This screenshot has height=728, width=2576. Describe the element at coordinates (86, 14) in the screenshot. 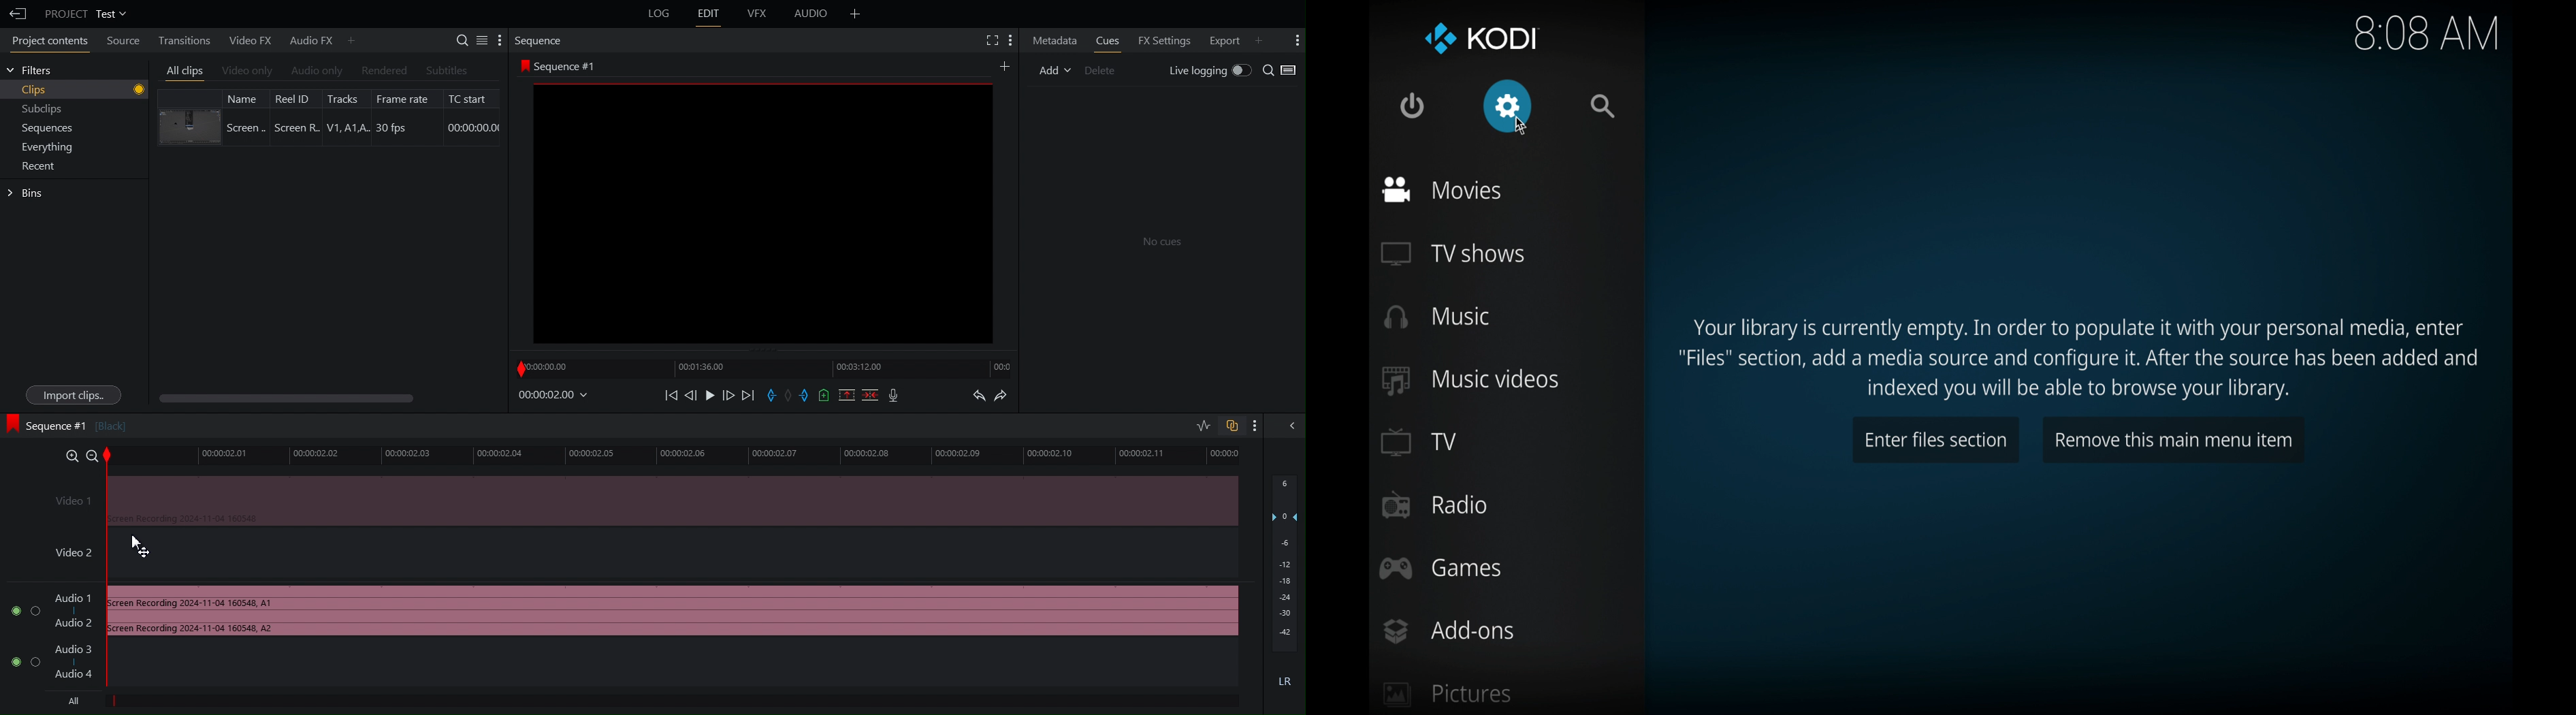

I see `Project Test` at that location.